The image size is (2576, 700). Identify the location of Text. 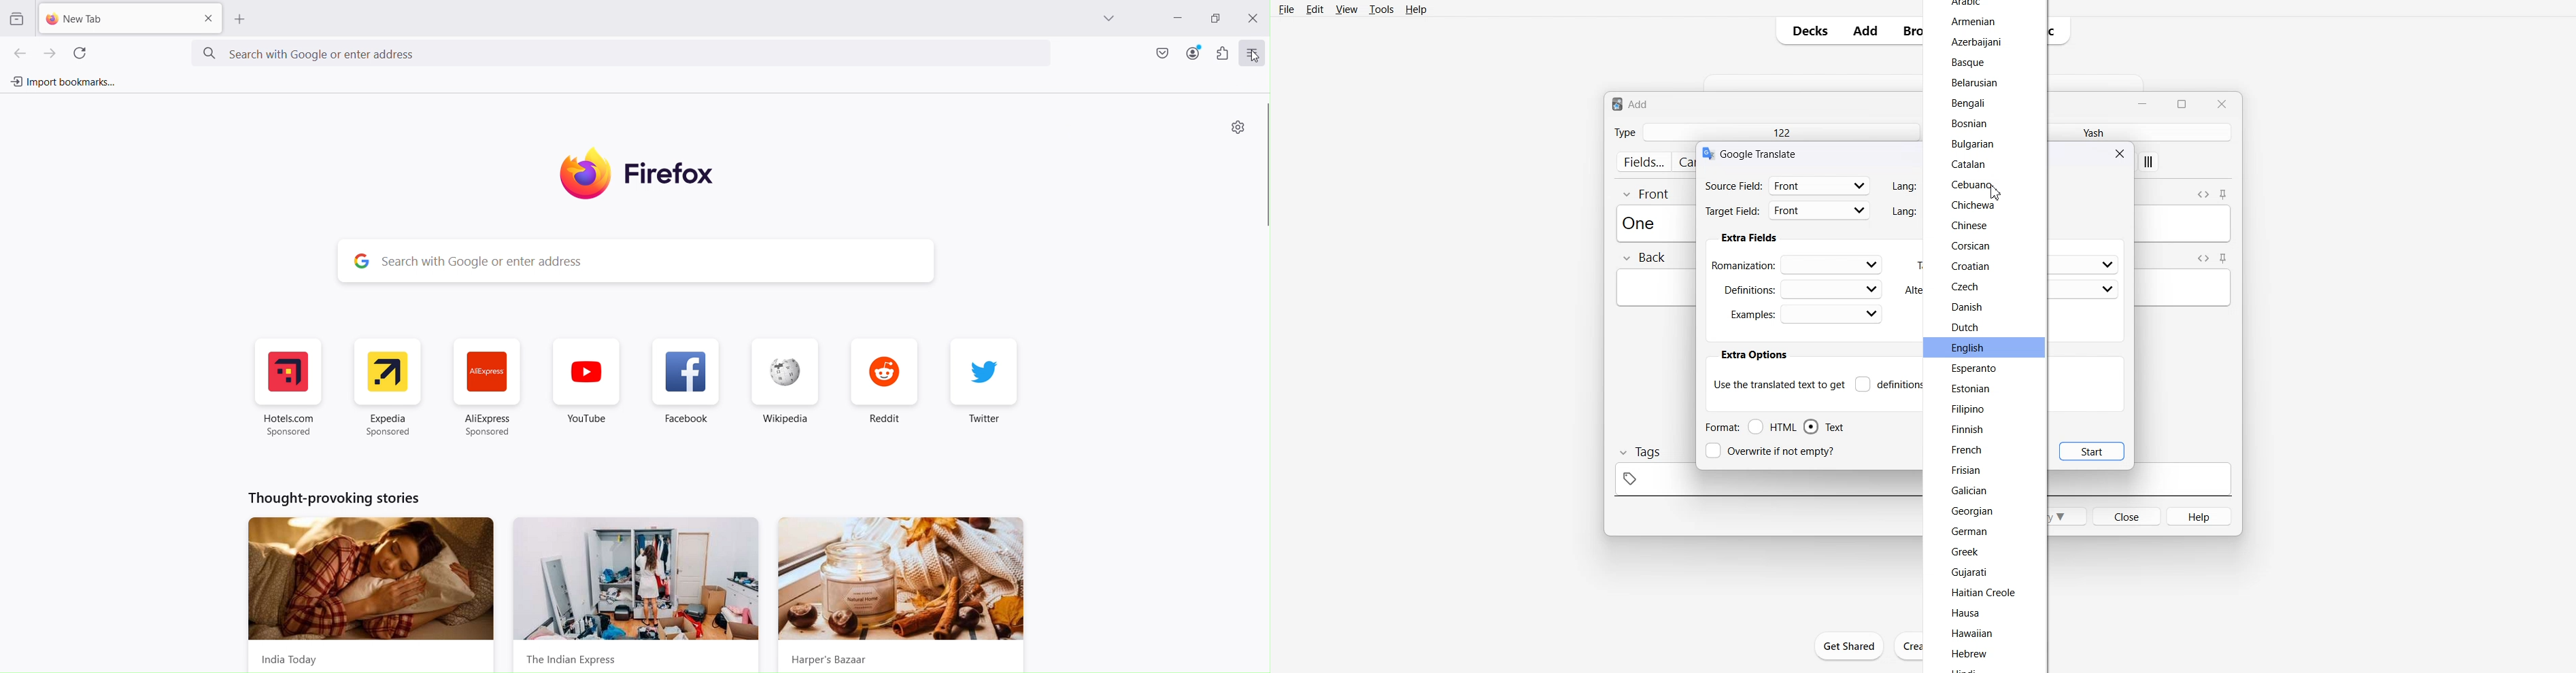
(1643, 222).